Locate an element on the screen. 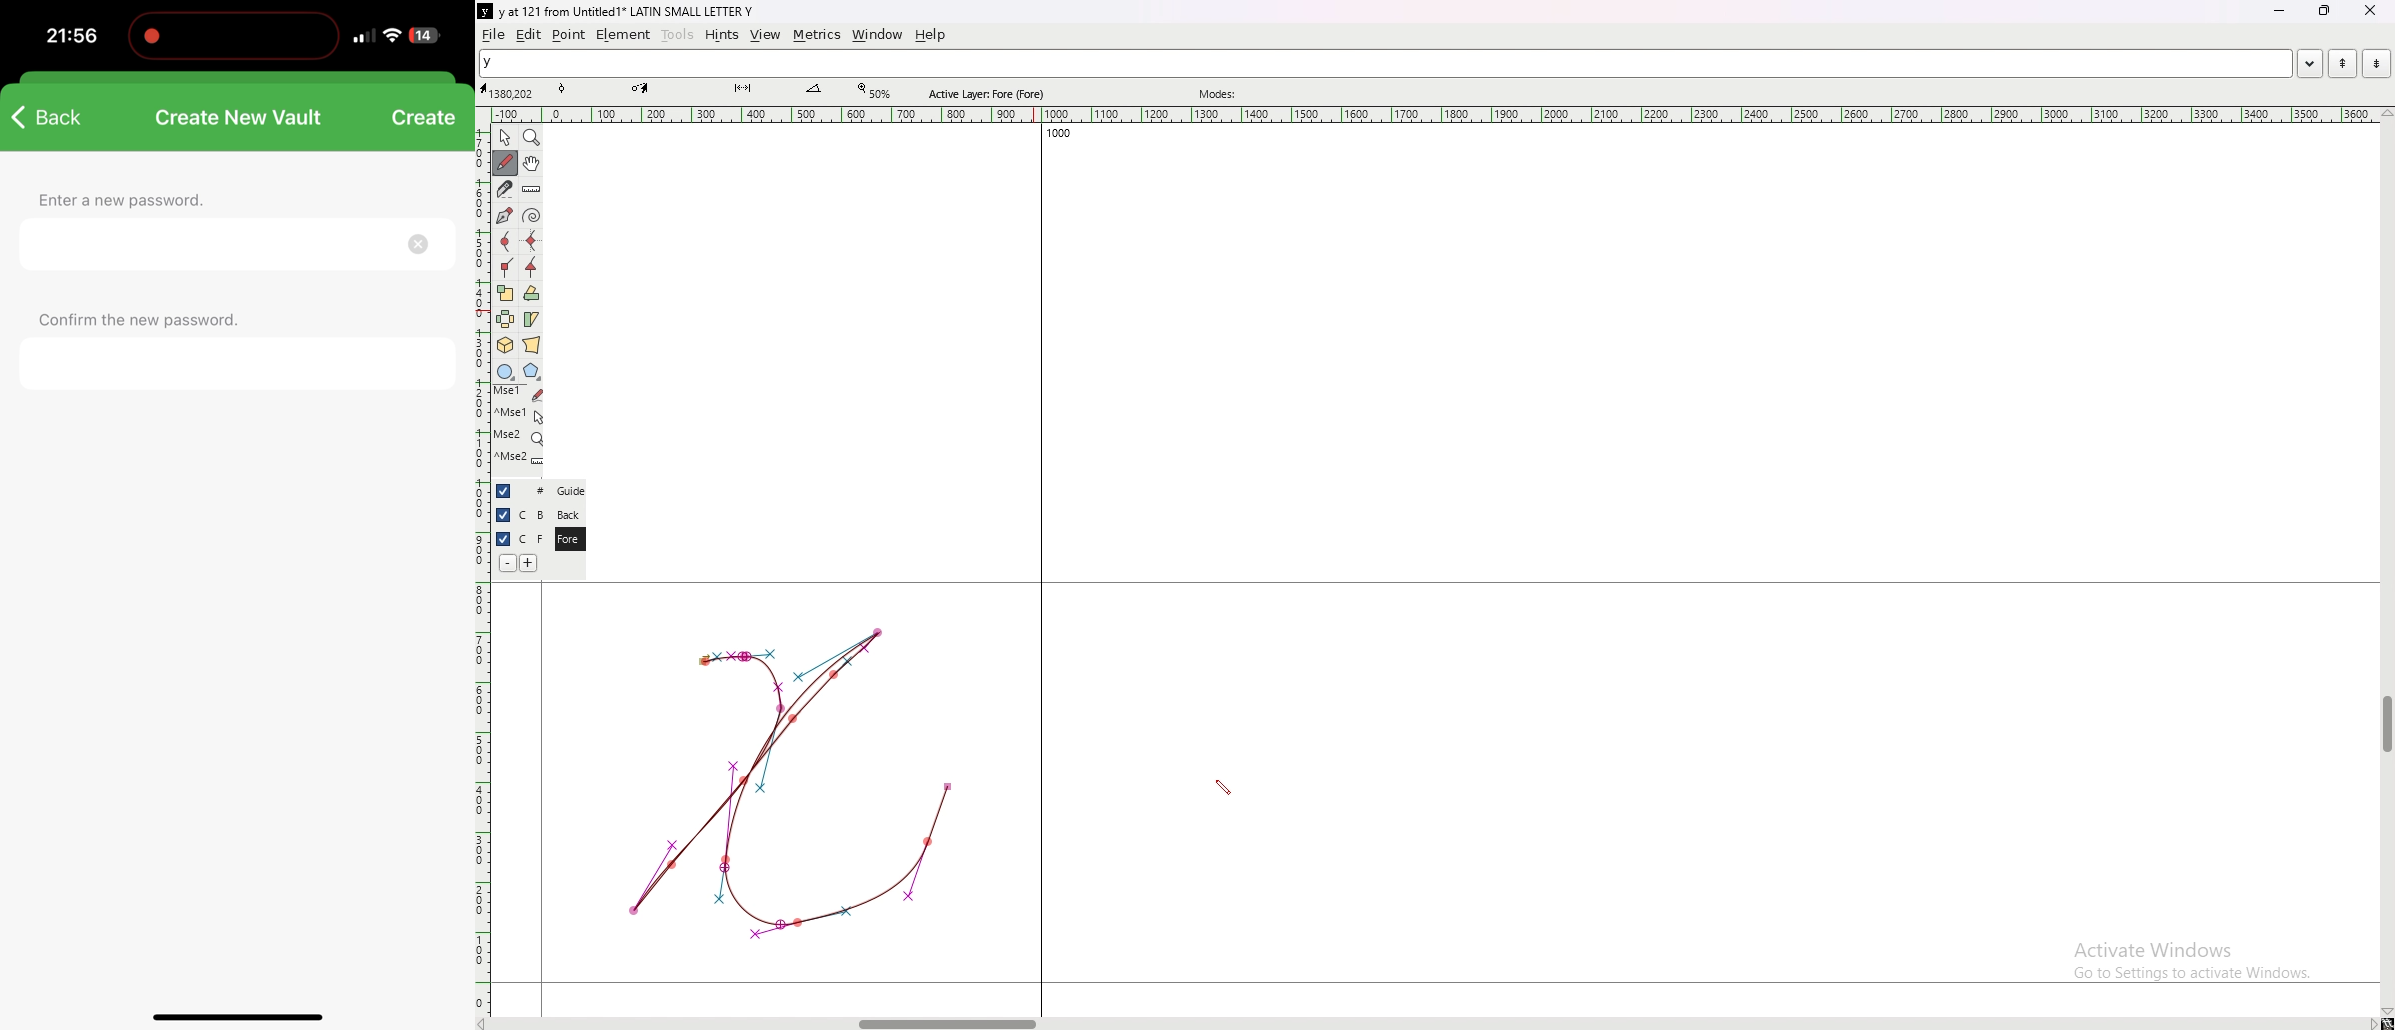  recording the screen is located at coordinates (152, 34).